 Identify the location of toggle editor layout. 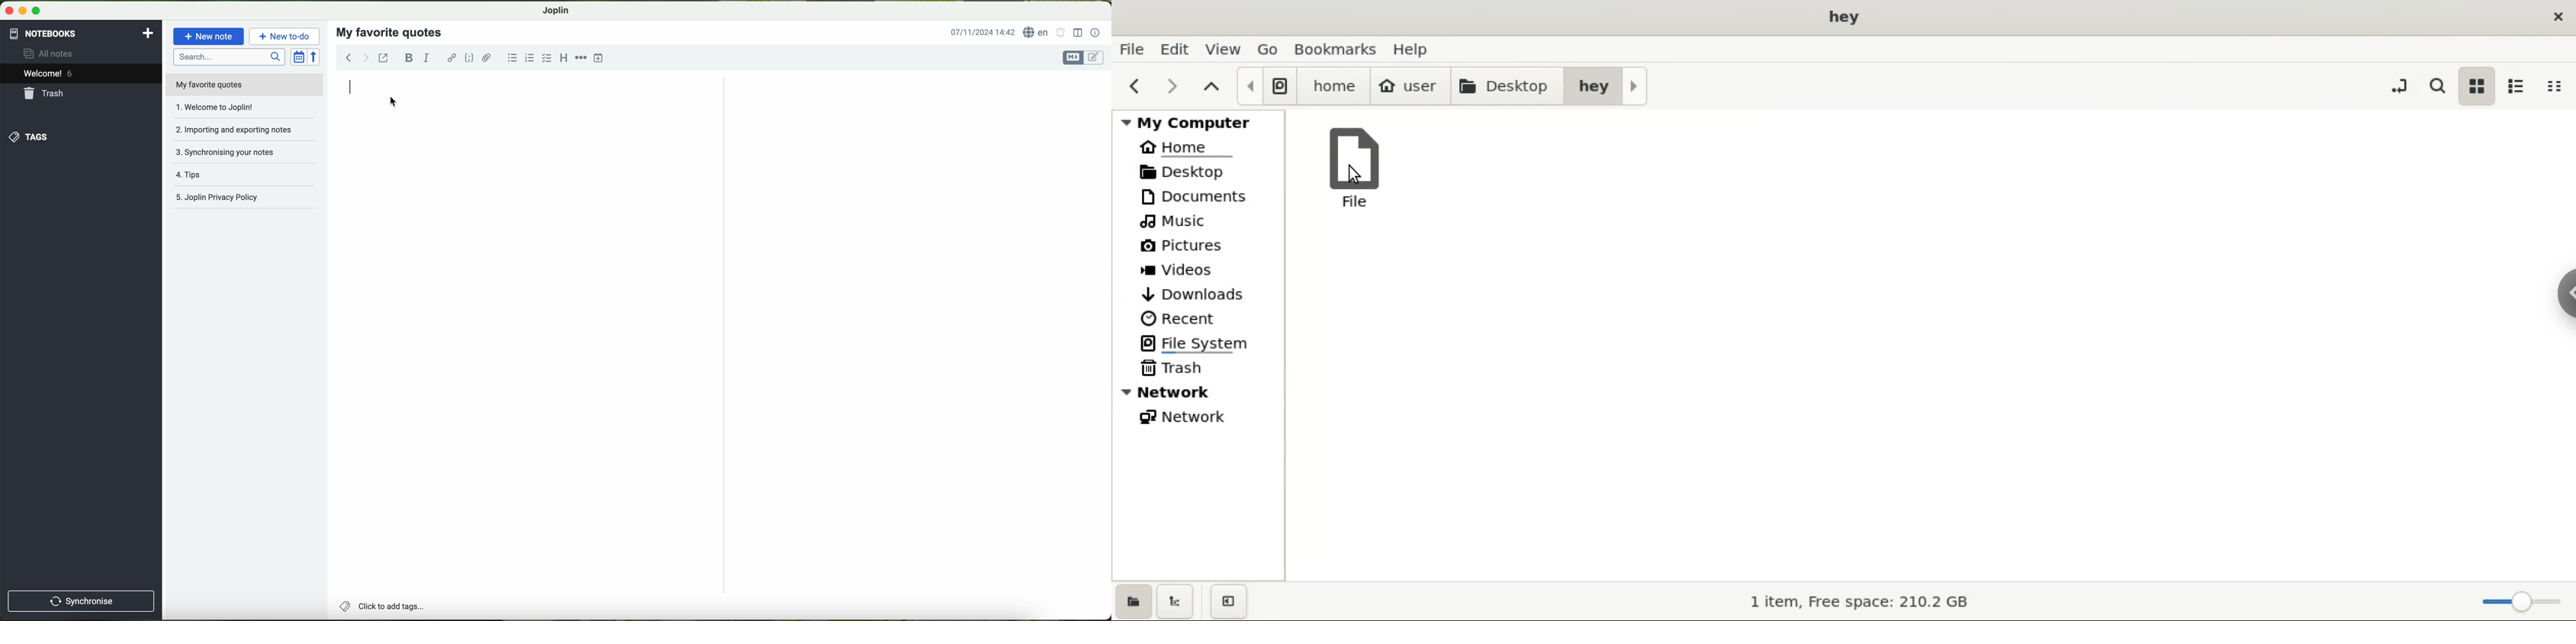
(1078, 33).